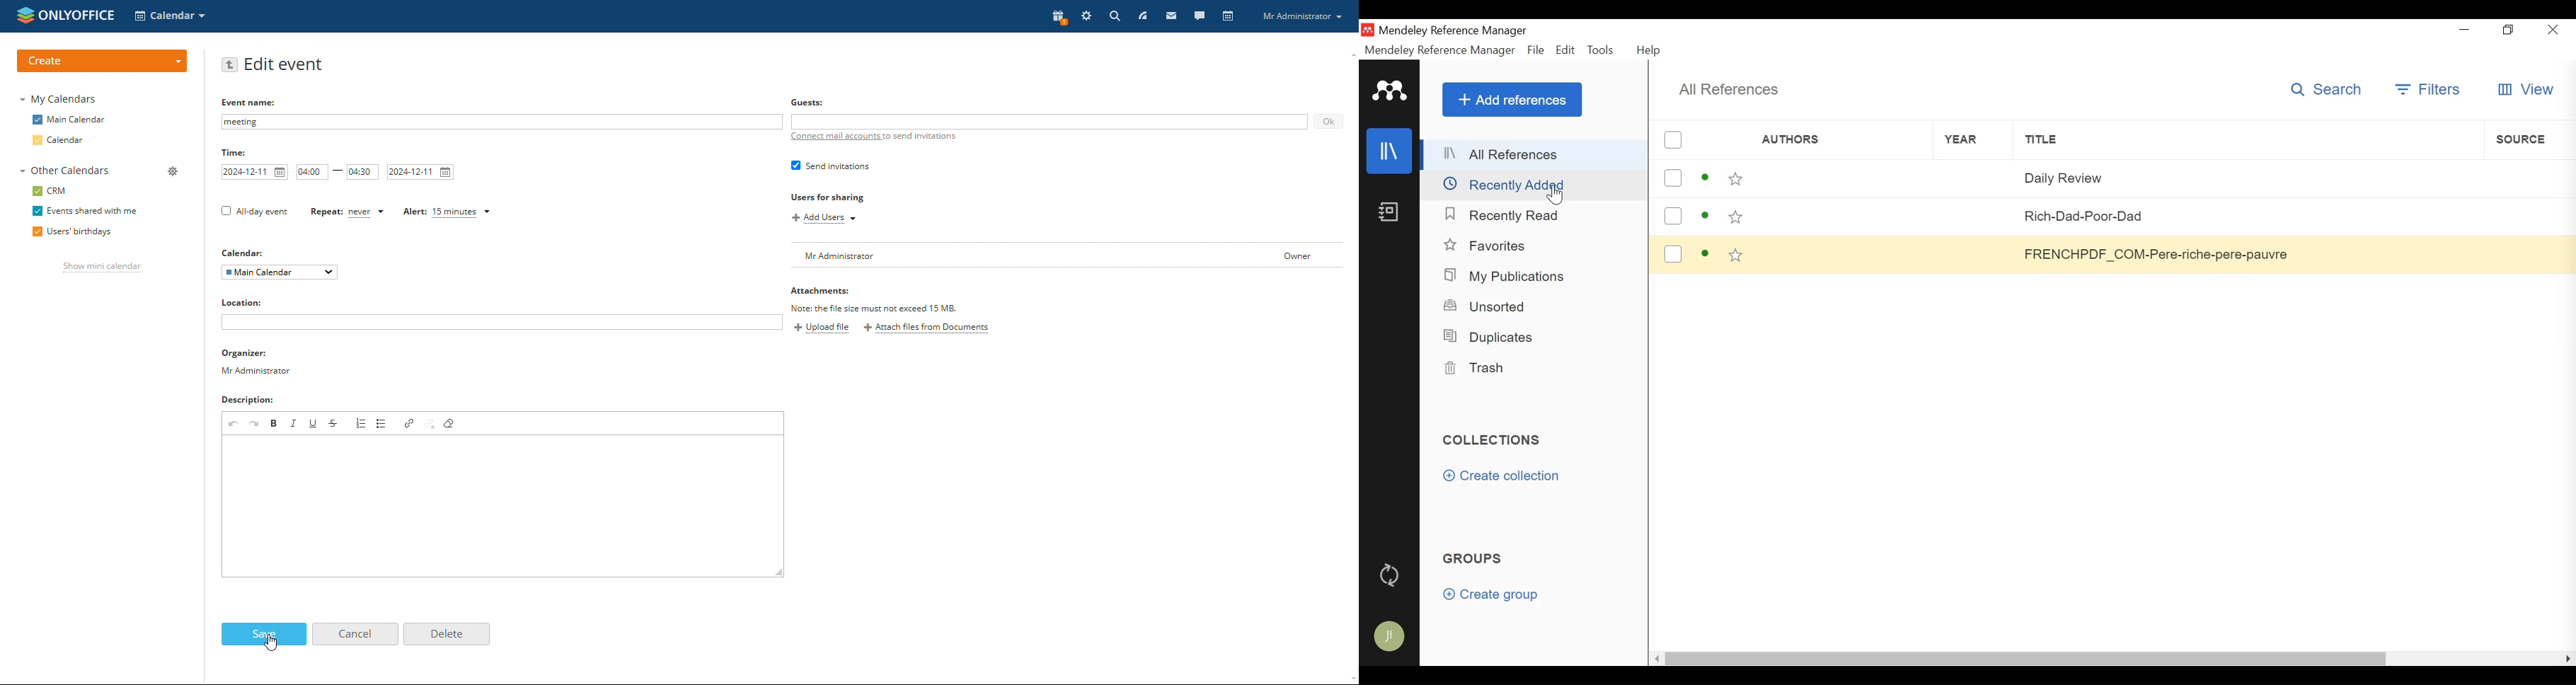 The height and width of the screenshot is (700, 2576). What do you see at coordinates (246, 253) in the screenshot?
I see `` at bounding box center [246, 253].